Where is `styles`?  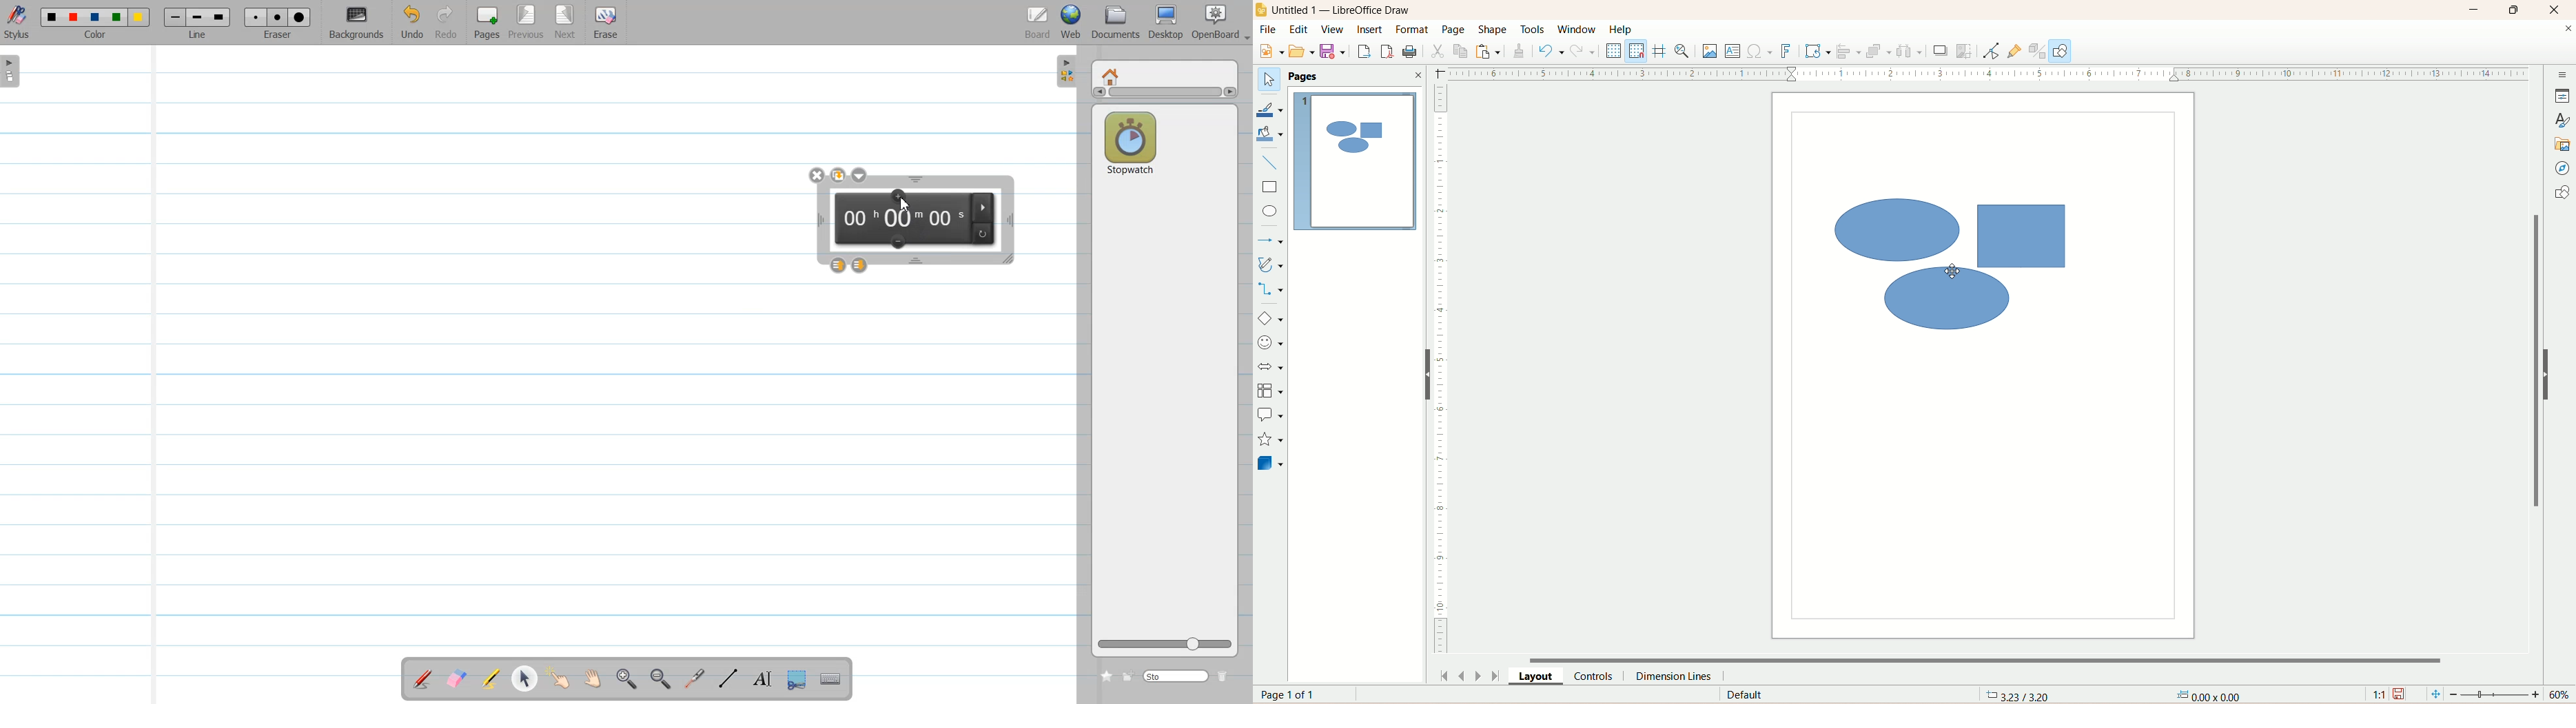 styles is located at coordinates (2564, 120).